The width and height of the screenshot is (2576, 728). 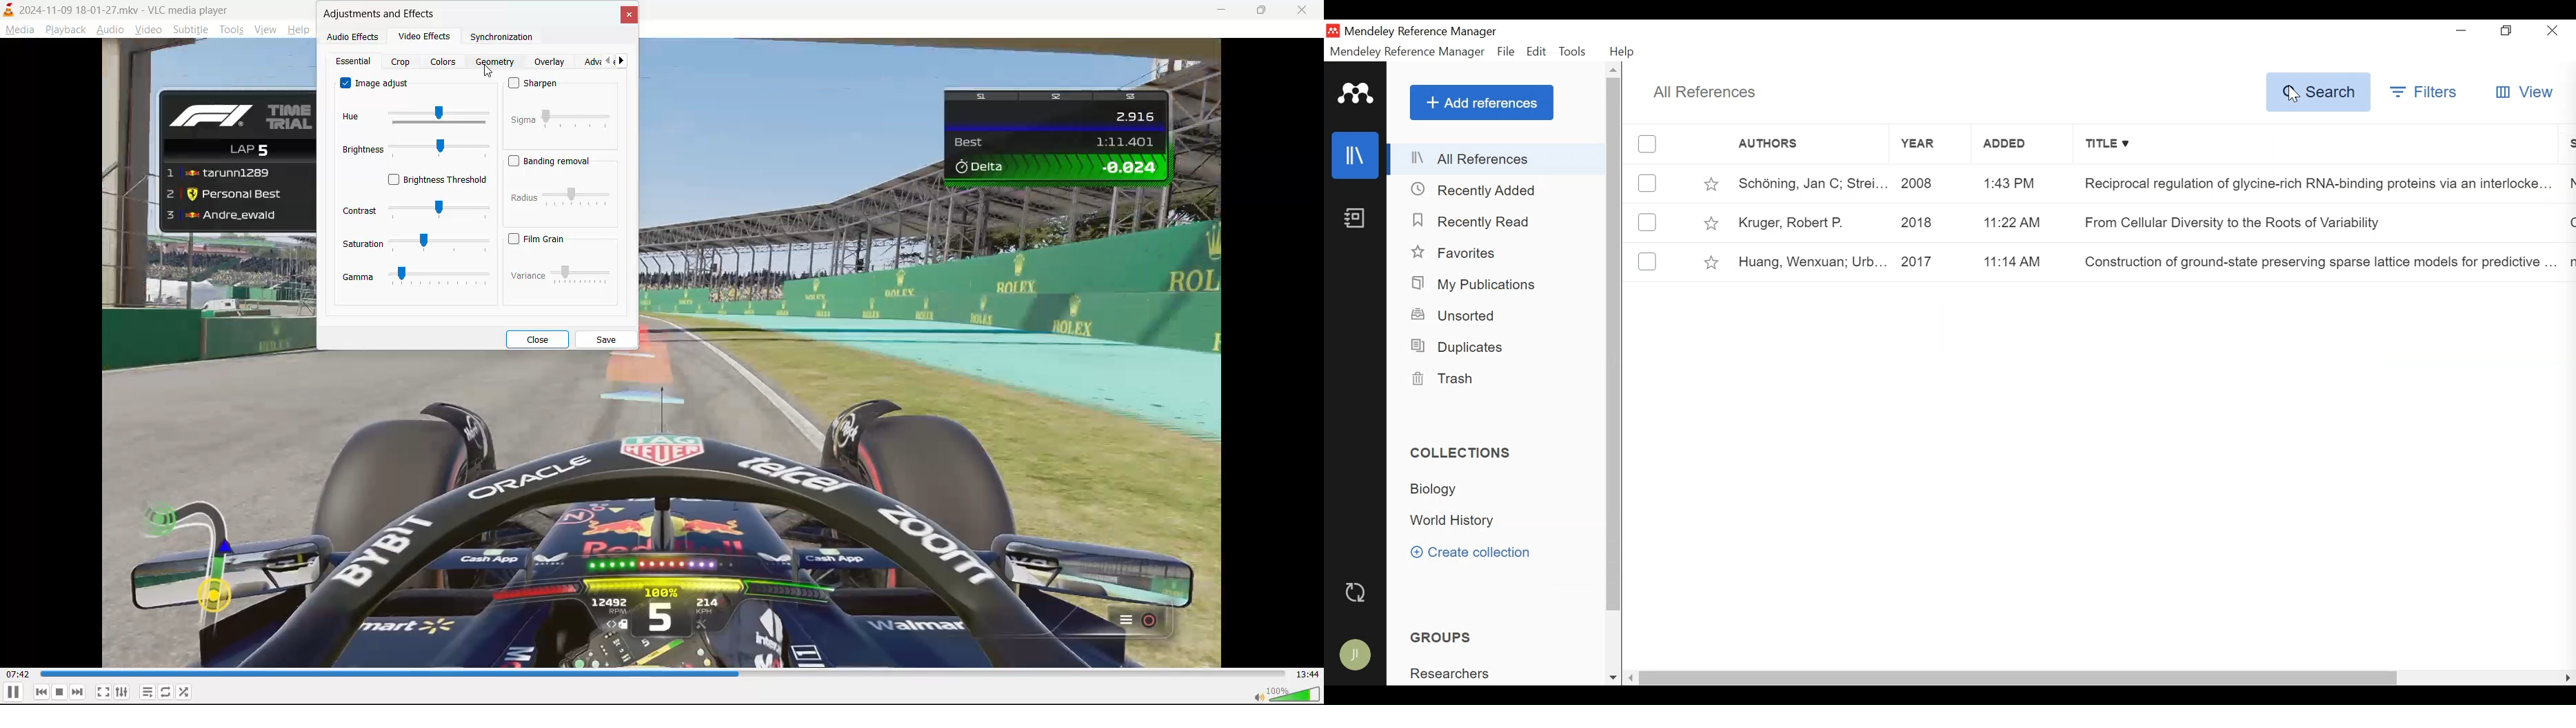 What do you see at coordinates (111, 29) in the screenshot?
I see `audio` at bounding box center [111, 29].